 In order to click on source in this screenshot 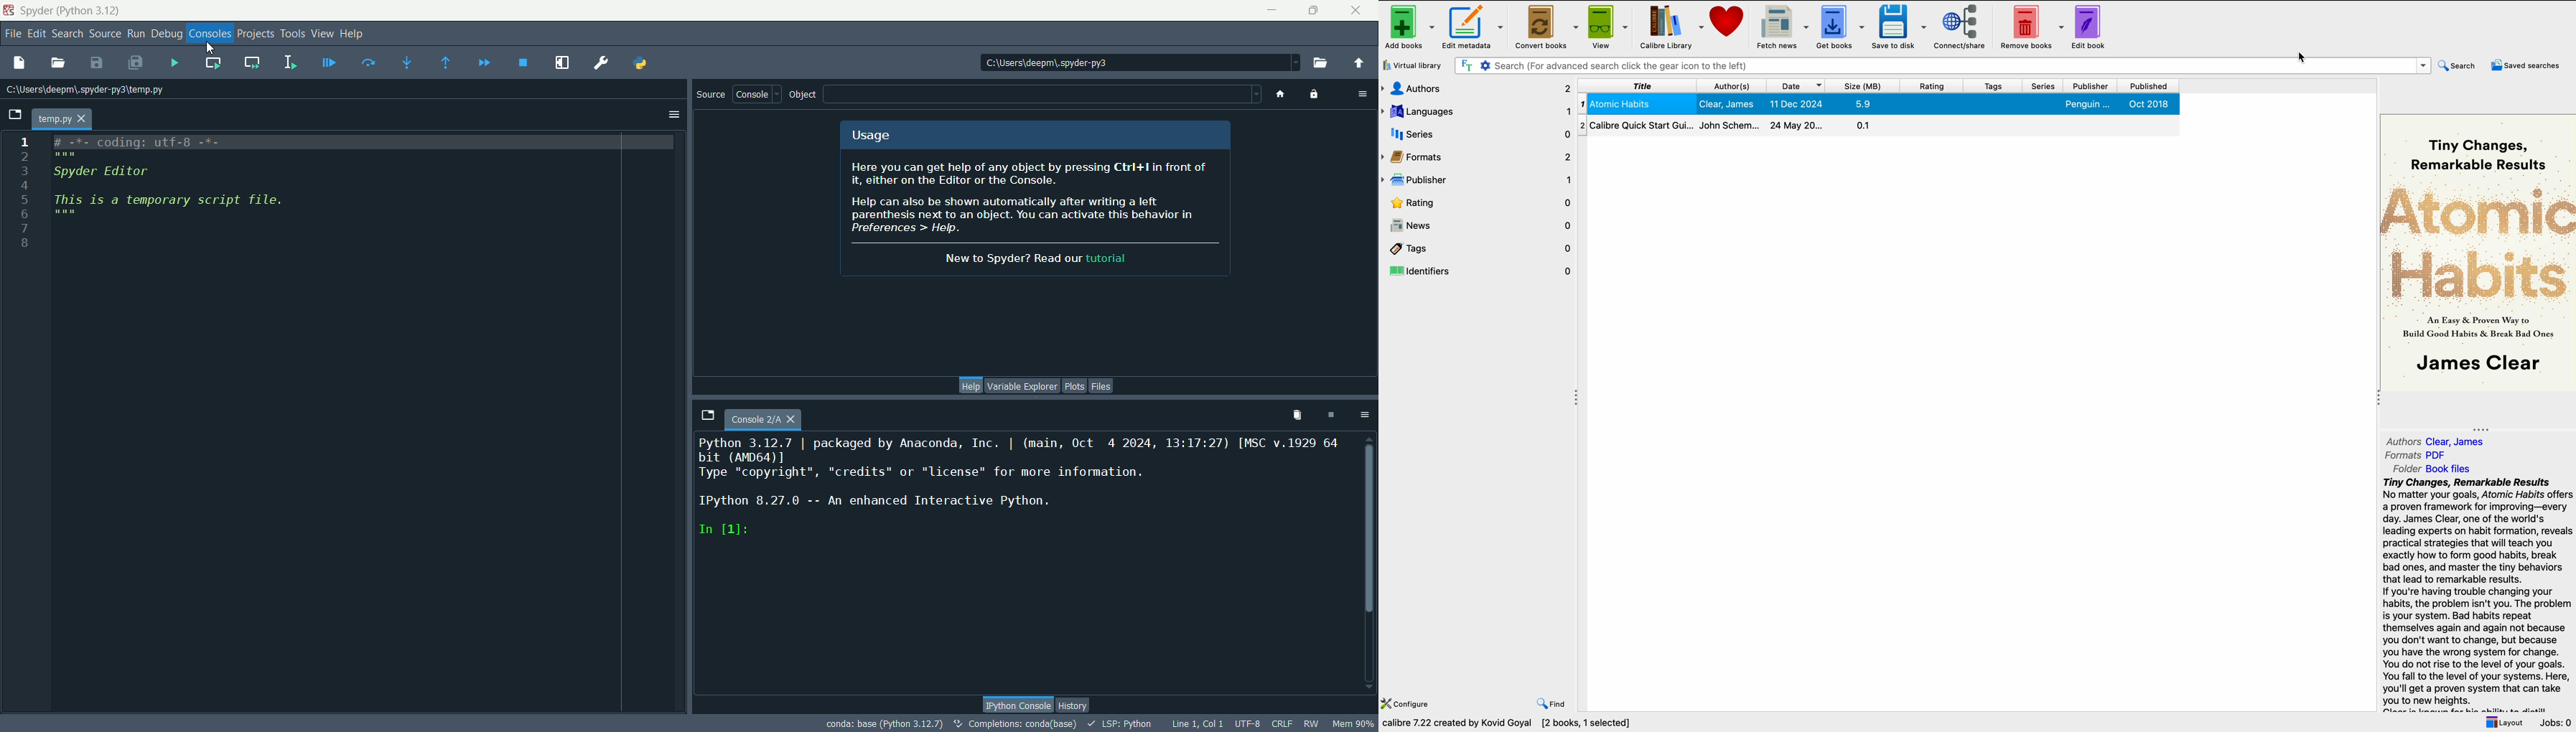, I will do `click(104, 35)`.